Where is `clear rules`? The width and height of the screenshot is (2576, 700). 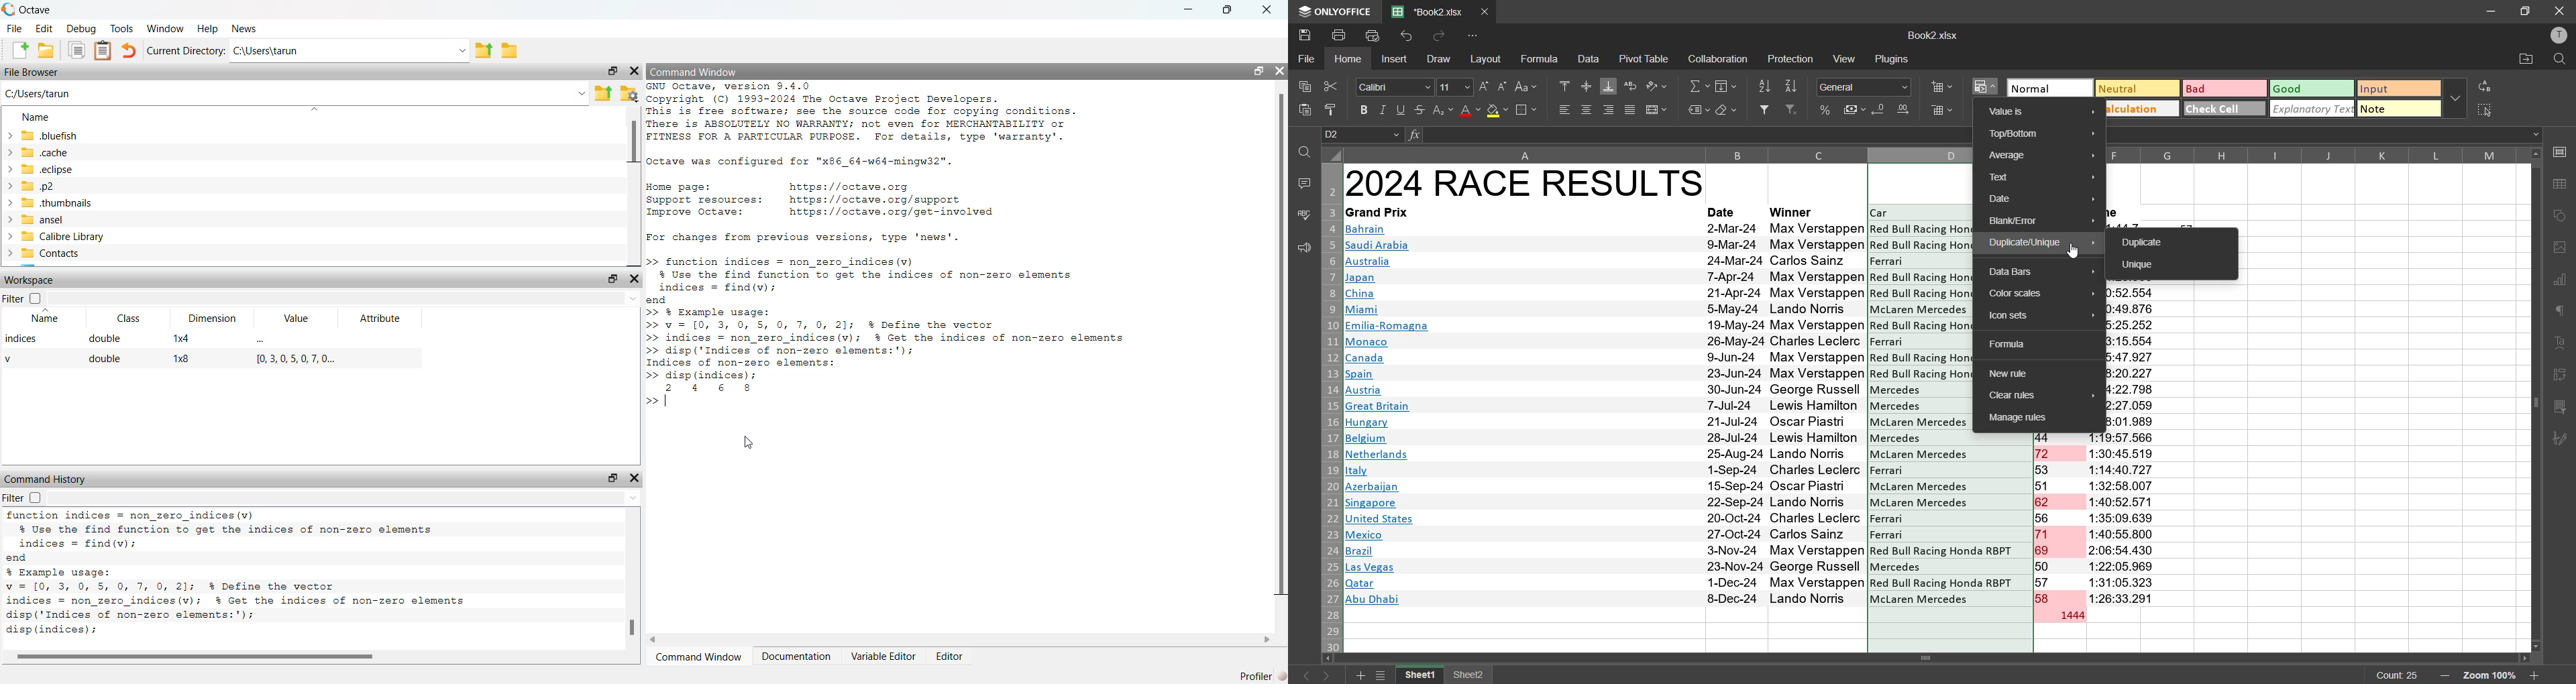
clear rules is located at coordinates (2037, 396).